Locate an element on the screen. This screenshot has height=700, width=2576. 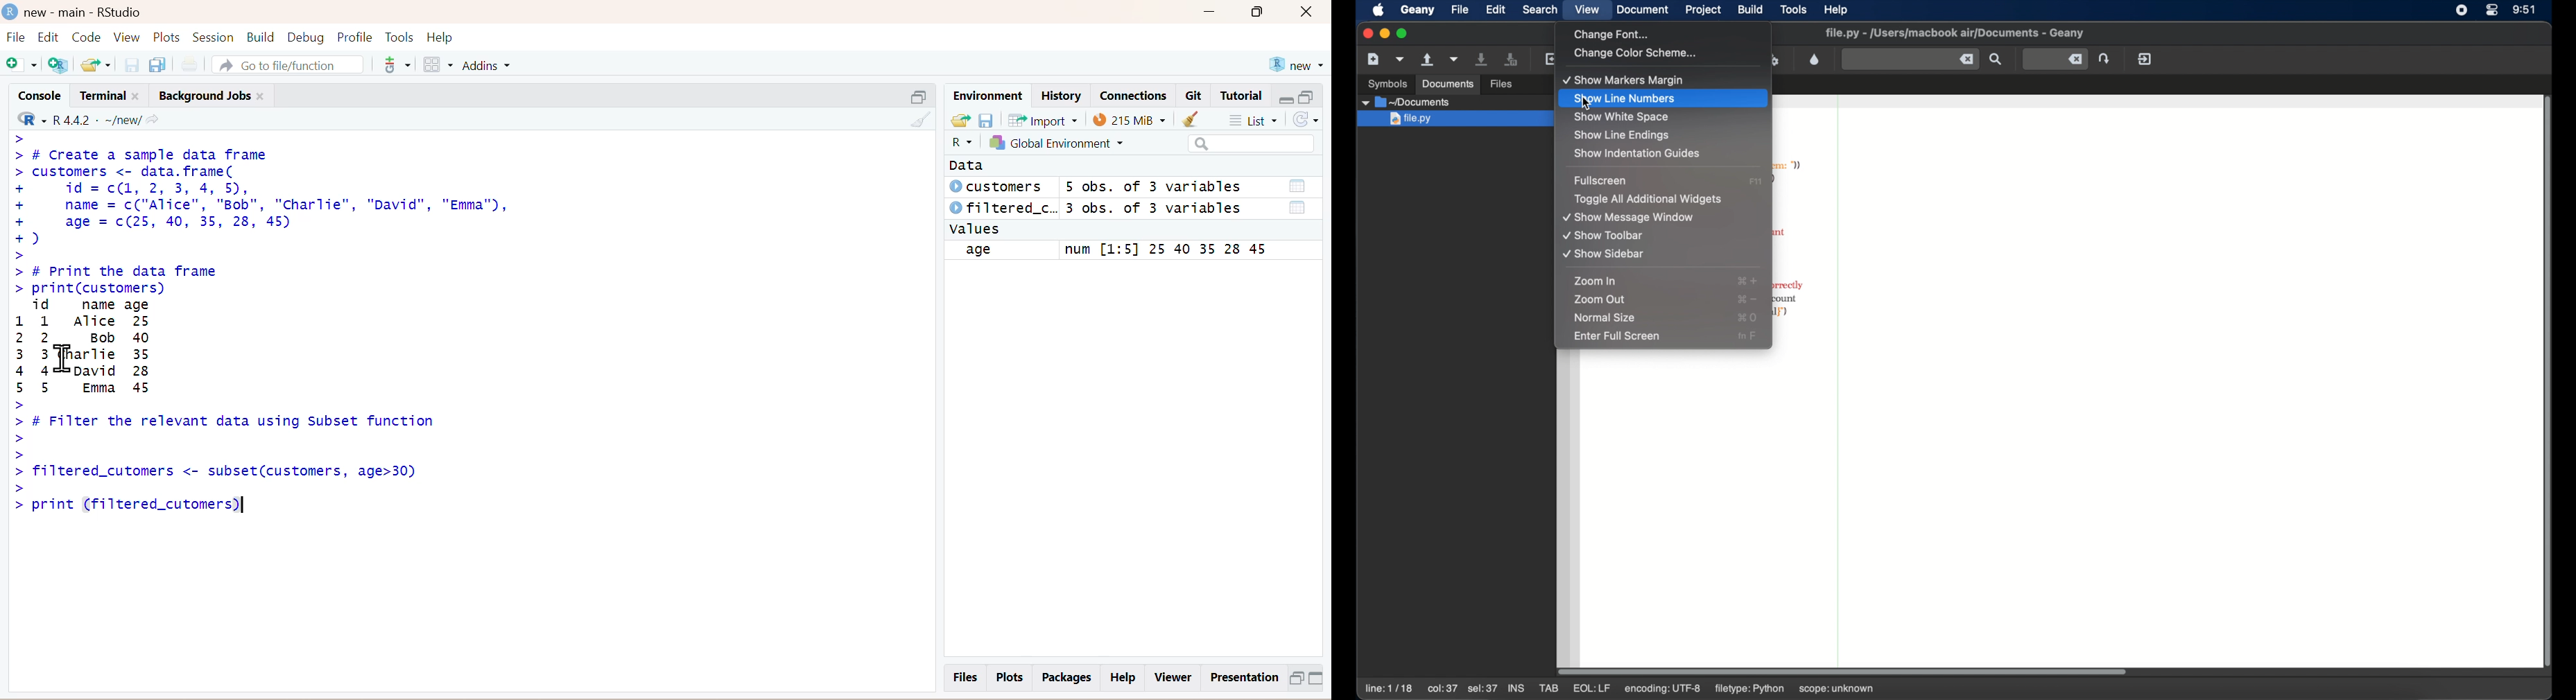
Connections is located at coordinates (1132, 94).